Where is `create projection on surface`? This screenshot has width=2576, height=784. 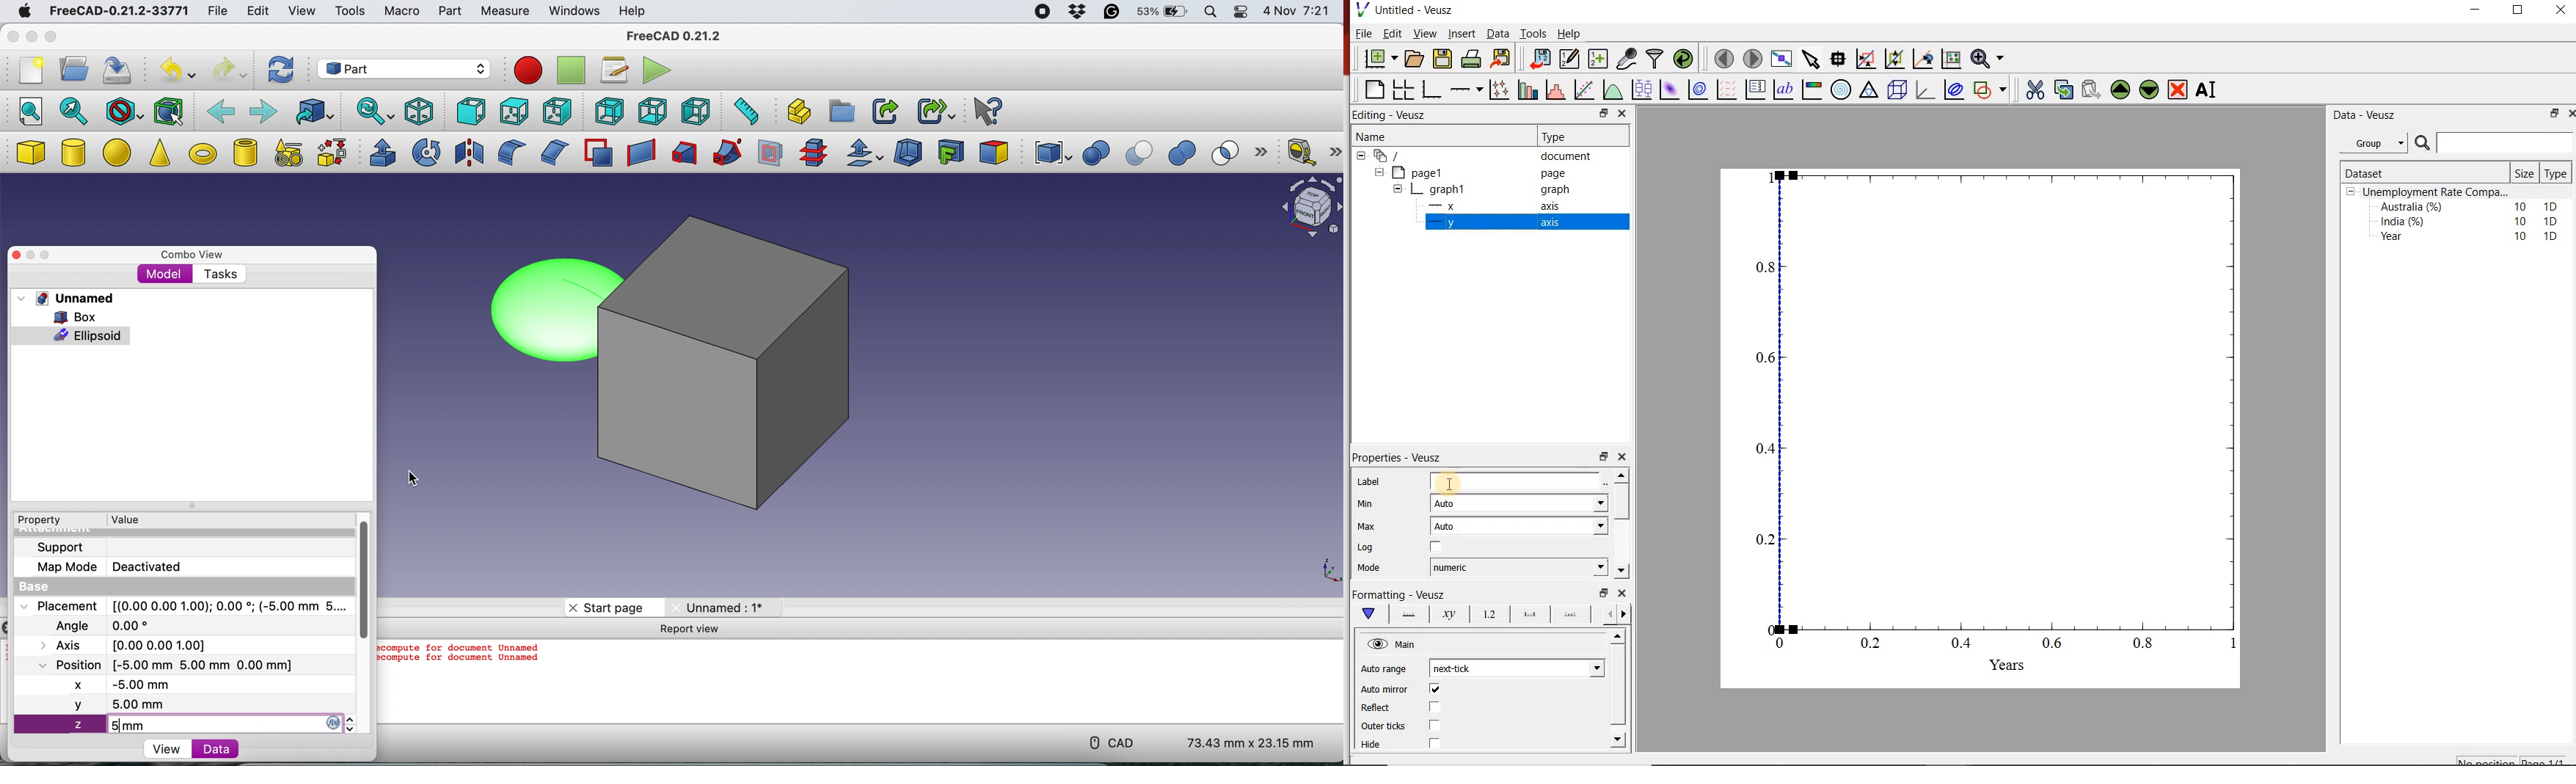 create projection on surface is located at coordinates (952, 151).